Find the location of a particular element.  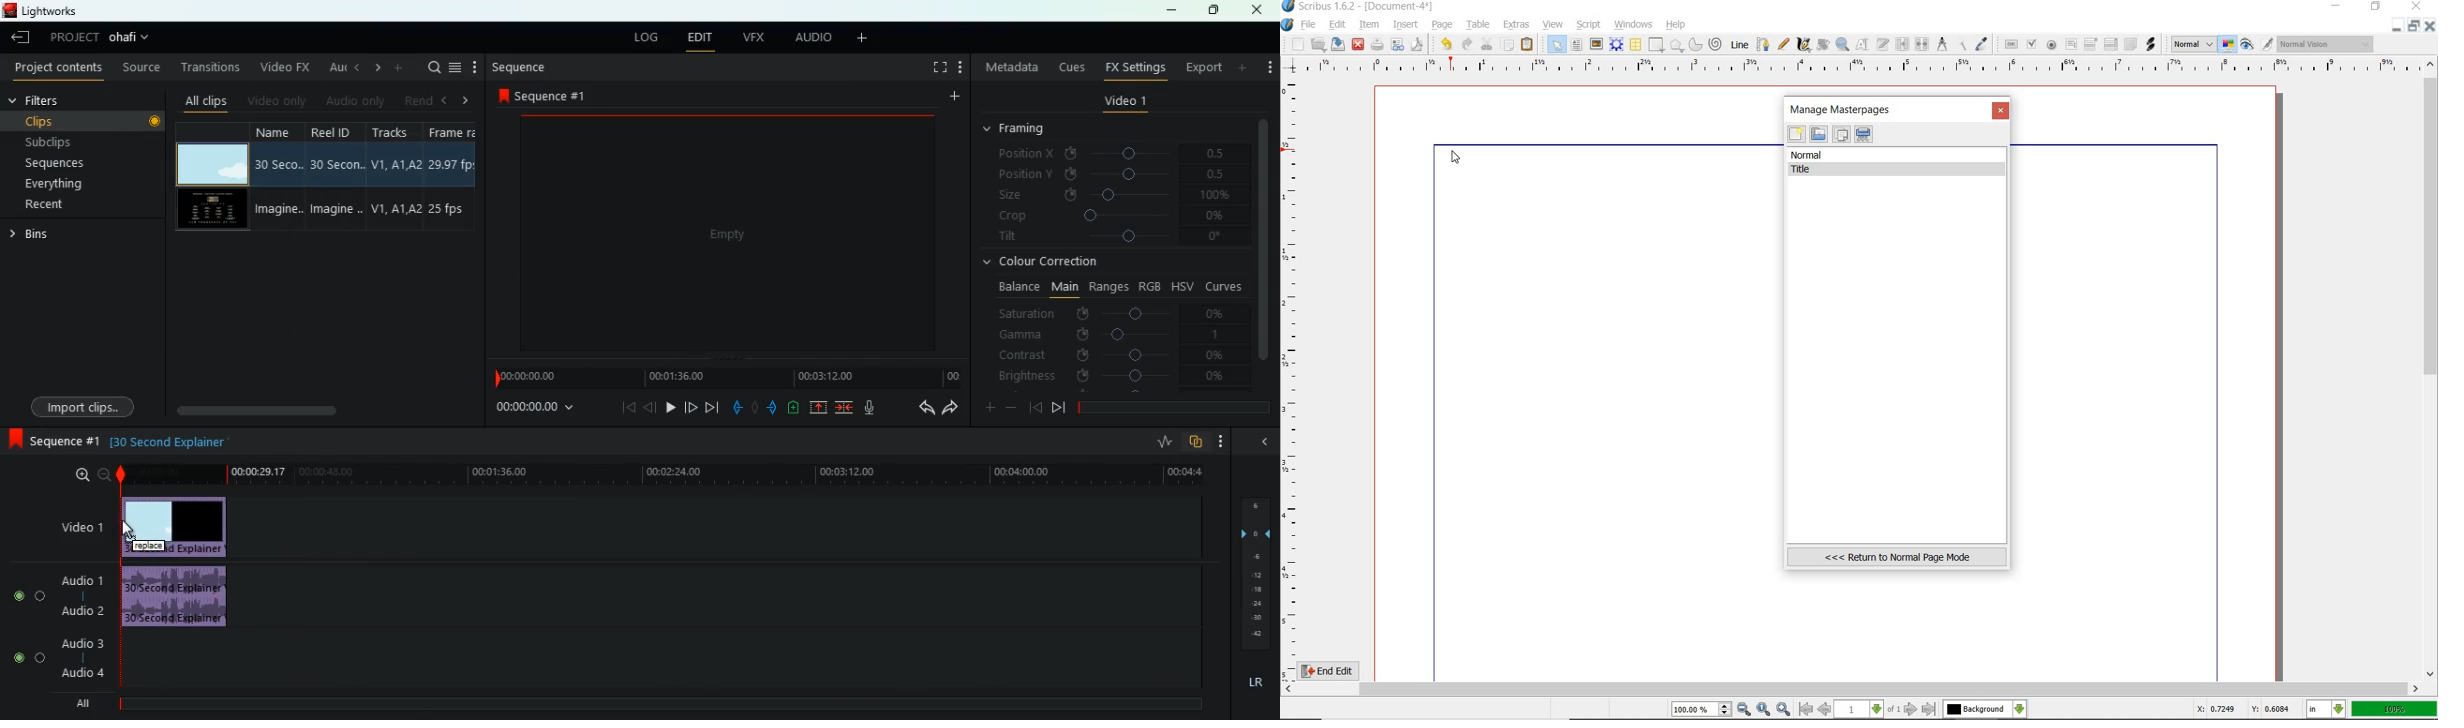

back is located at coordinates (650, 407).